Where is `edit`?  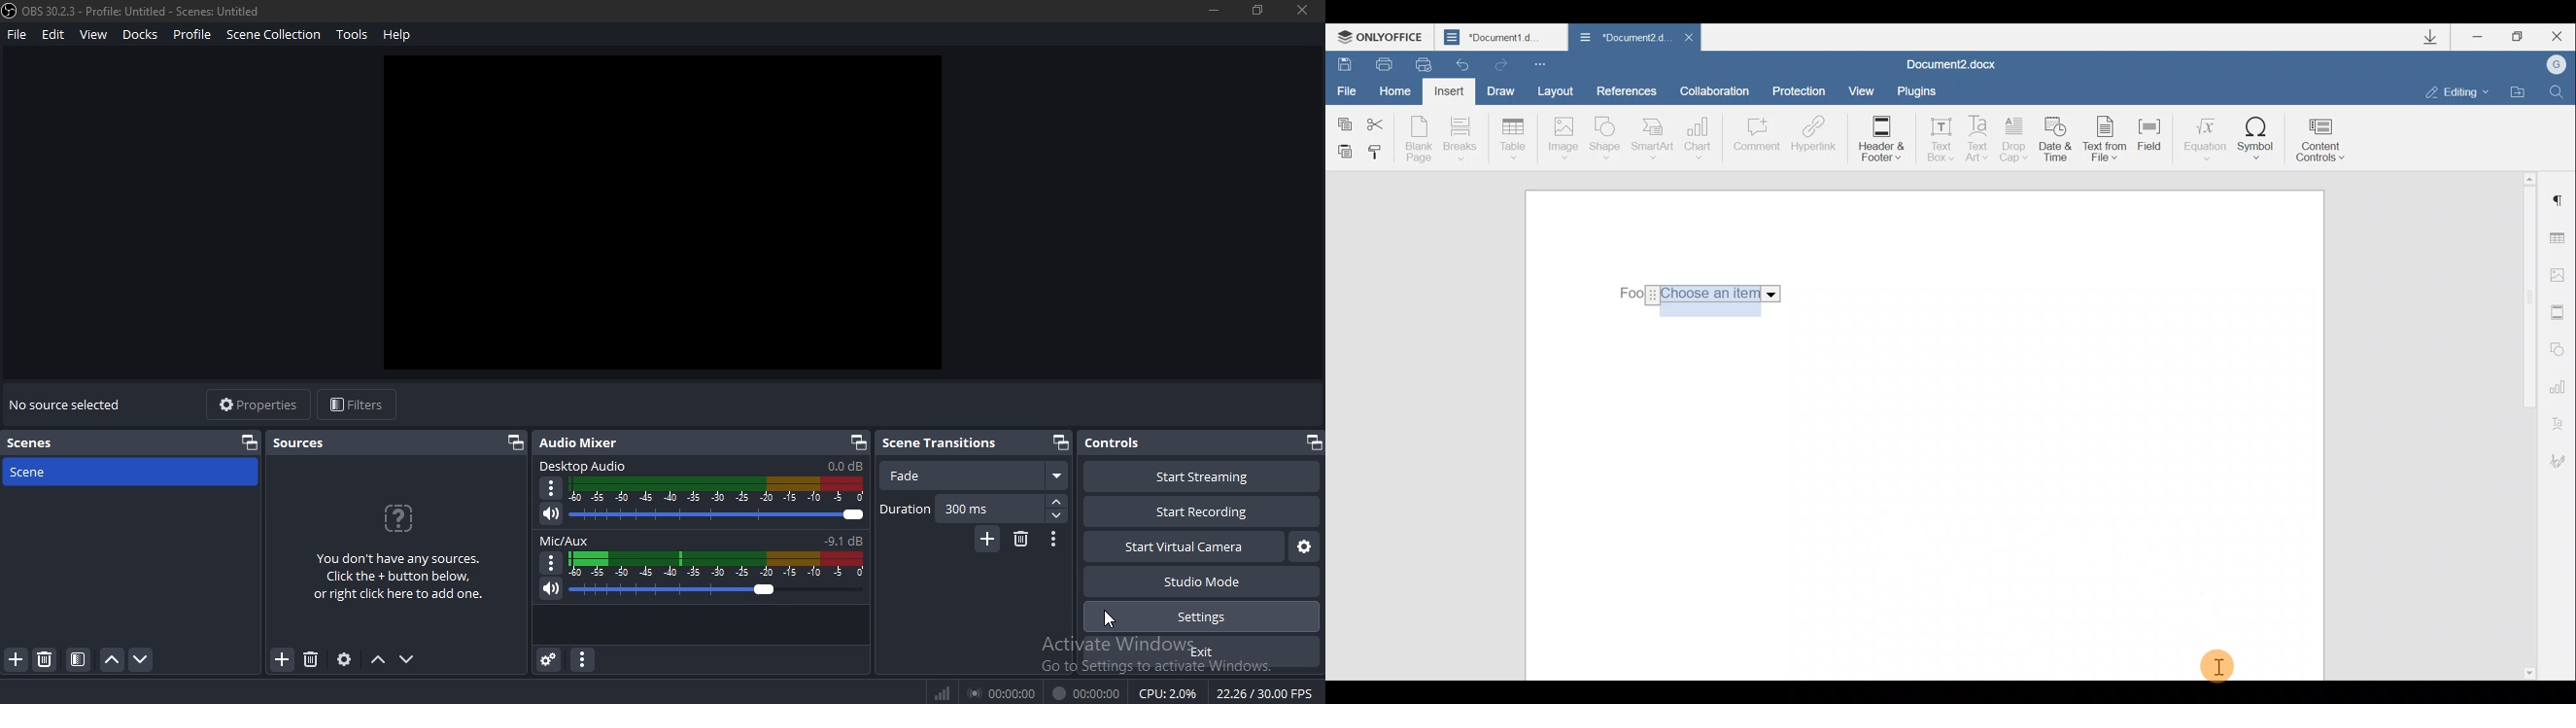 edit is located at coordinates (52, 35).